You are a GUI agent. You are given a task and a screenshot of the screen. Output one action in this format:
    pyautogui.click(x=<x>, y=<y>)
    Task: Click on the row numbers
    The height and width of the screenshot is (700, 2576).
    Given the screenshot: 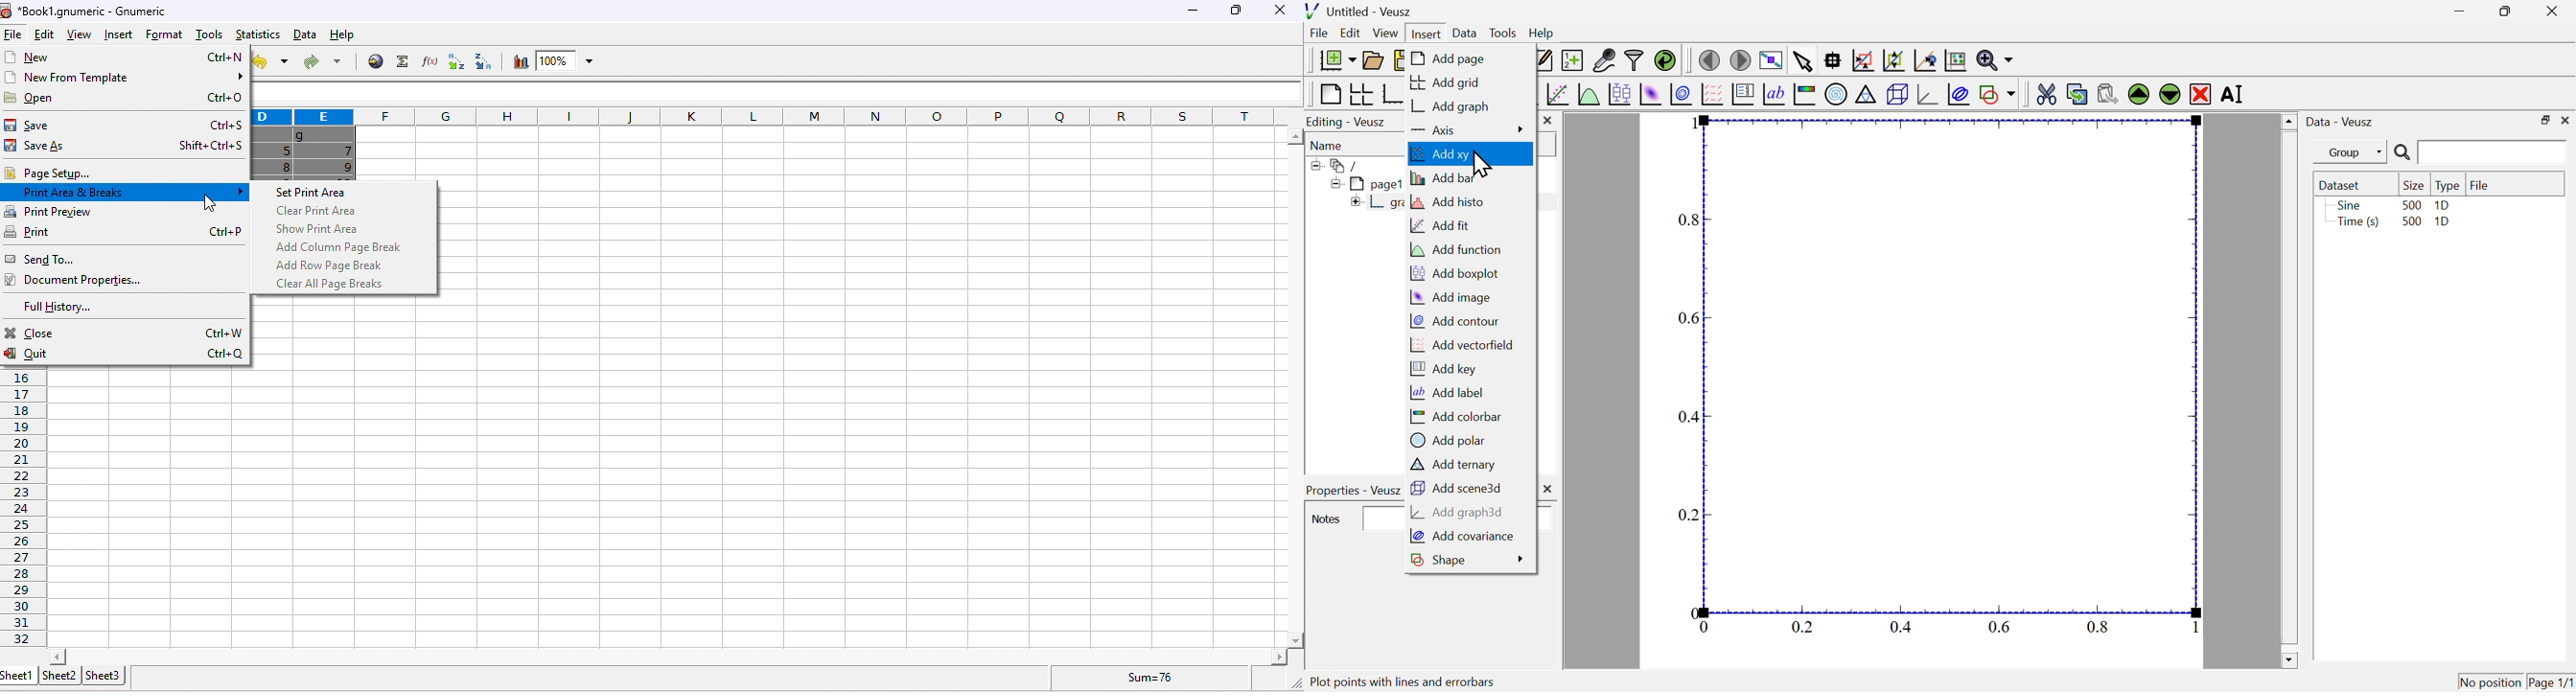 What is the action you would take?
    pyautogui.click(x=25, y=510)
    